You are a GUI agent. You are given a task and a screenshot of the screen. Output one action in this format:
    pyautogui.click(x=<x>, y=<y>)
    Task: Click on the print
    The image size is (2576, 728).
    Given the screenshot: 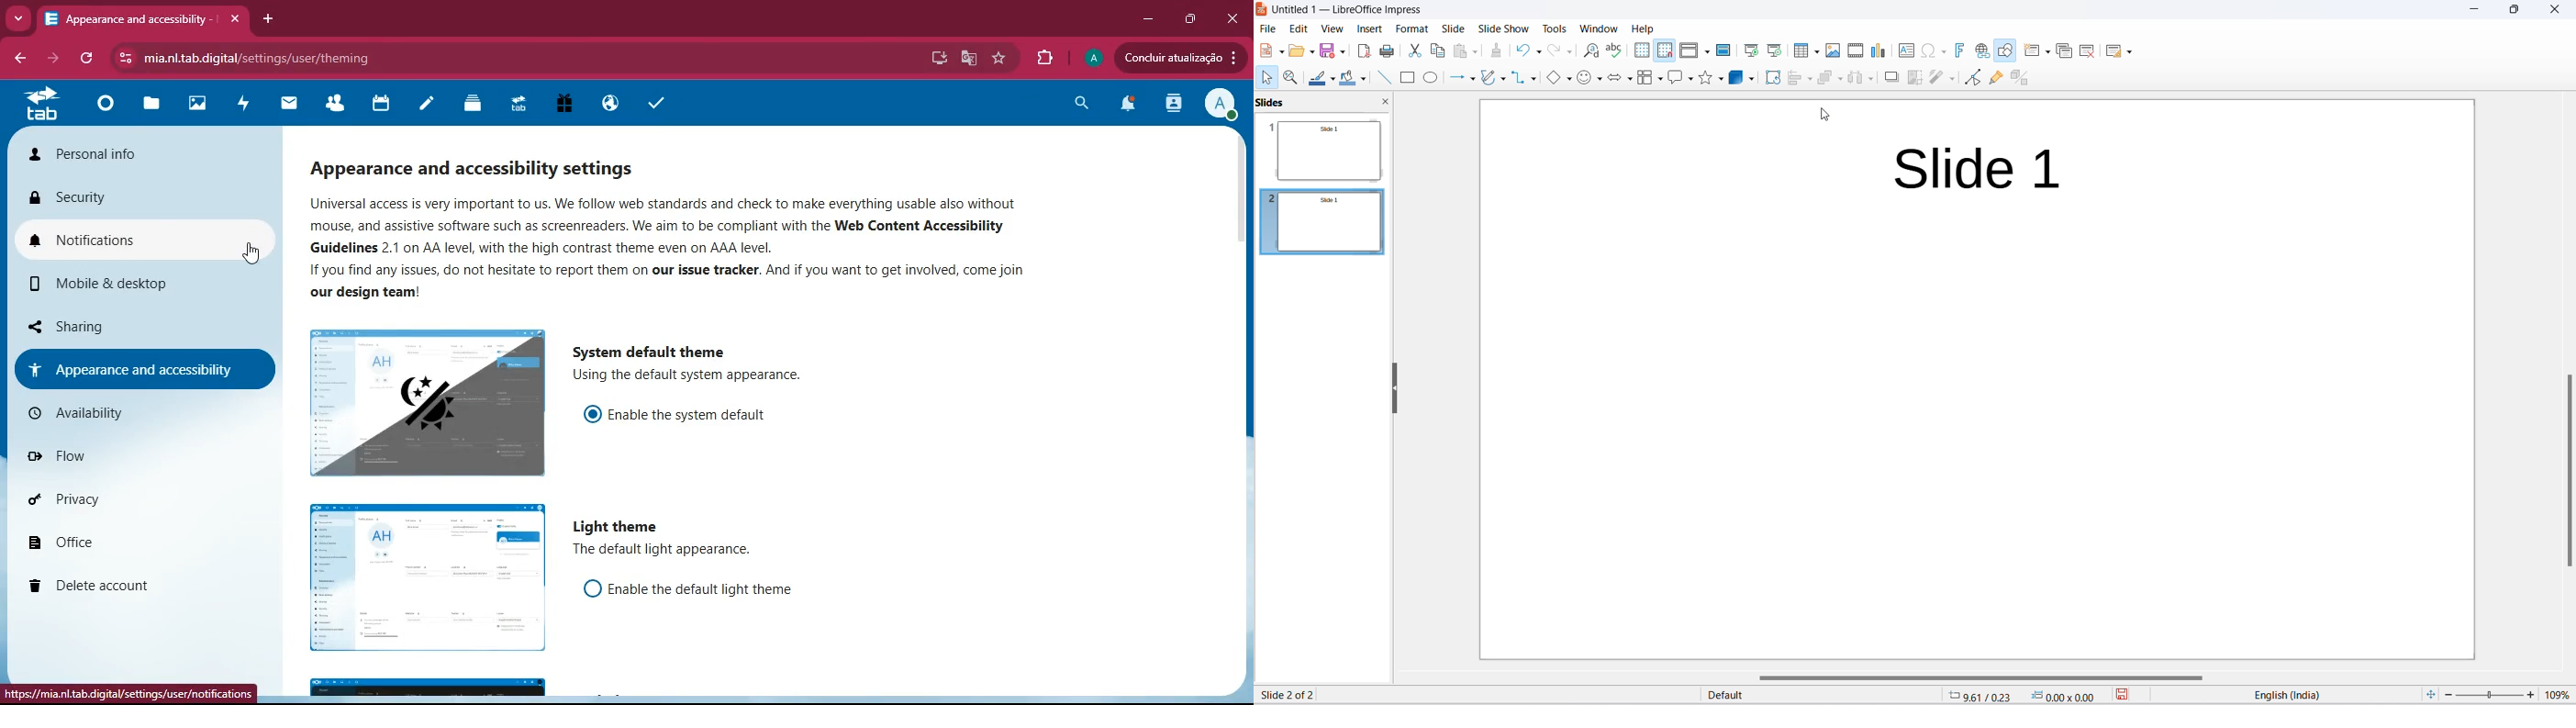 What is the action you would take?
    pyautogui.click(x=1388, y=53)
    